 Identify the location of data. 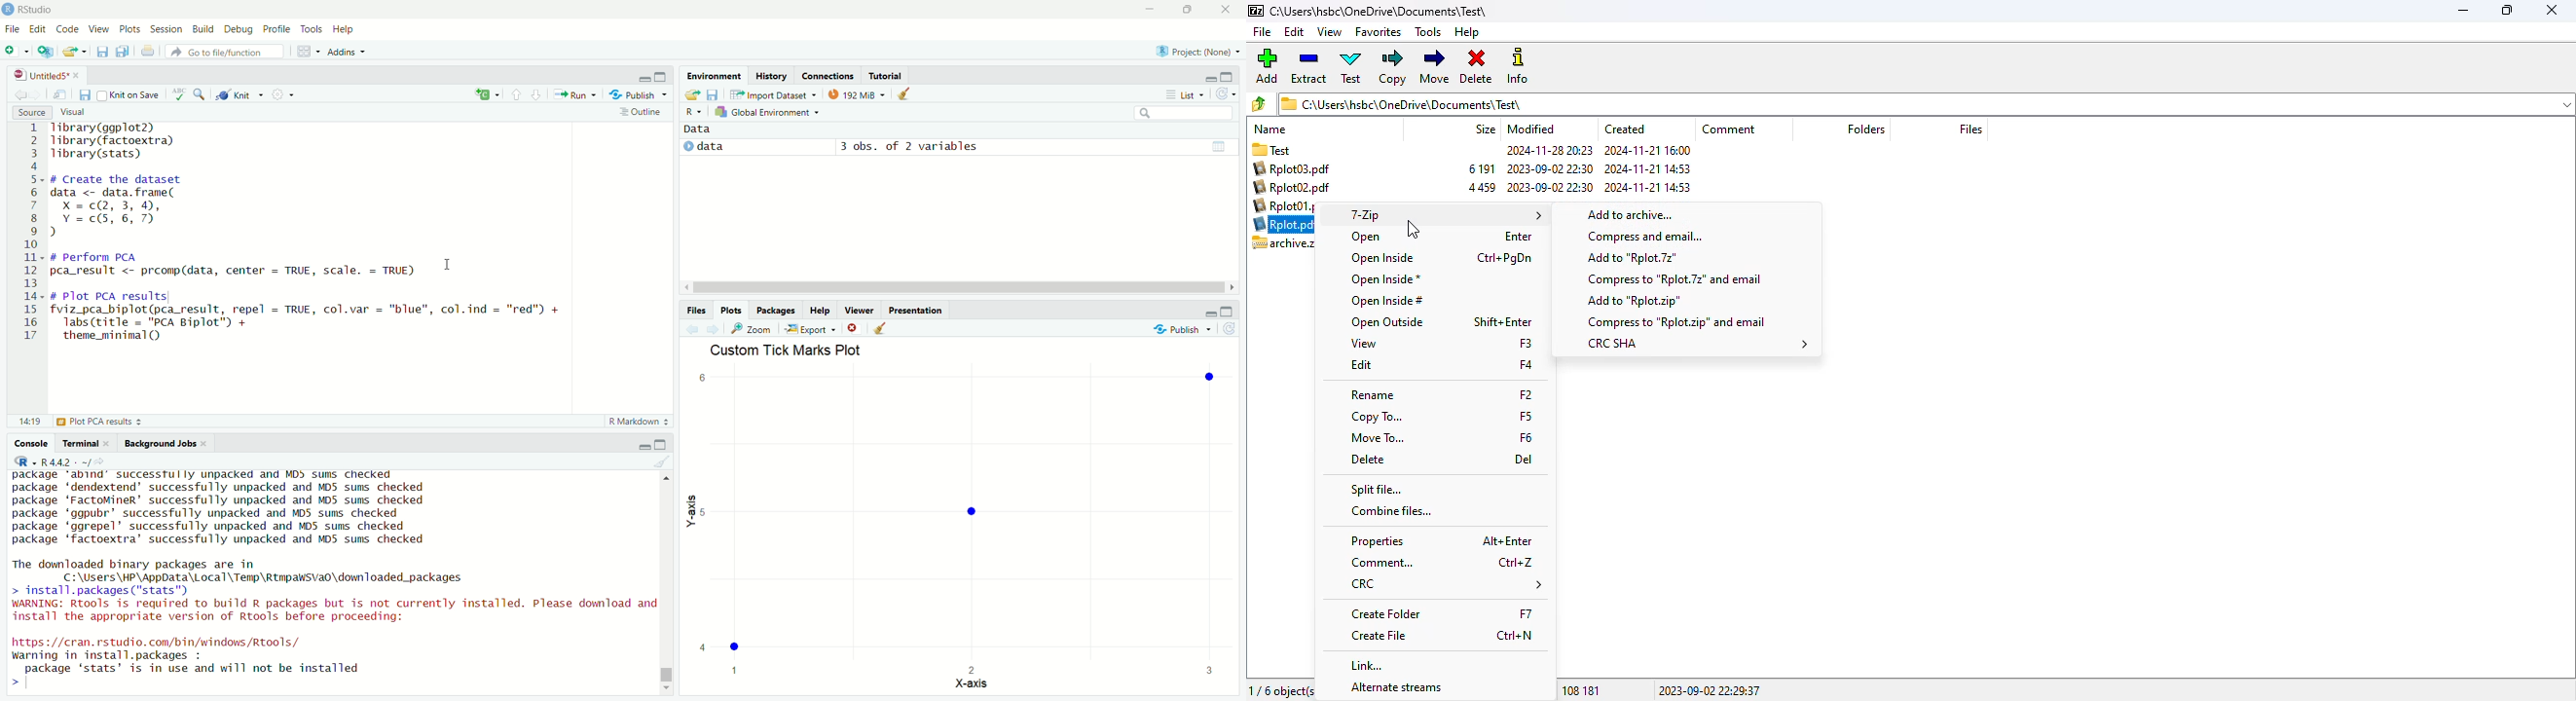
(707, 147).